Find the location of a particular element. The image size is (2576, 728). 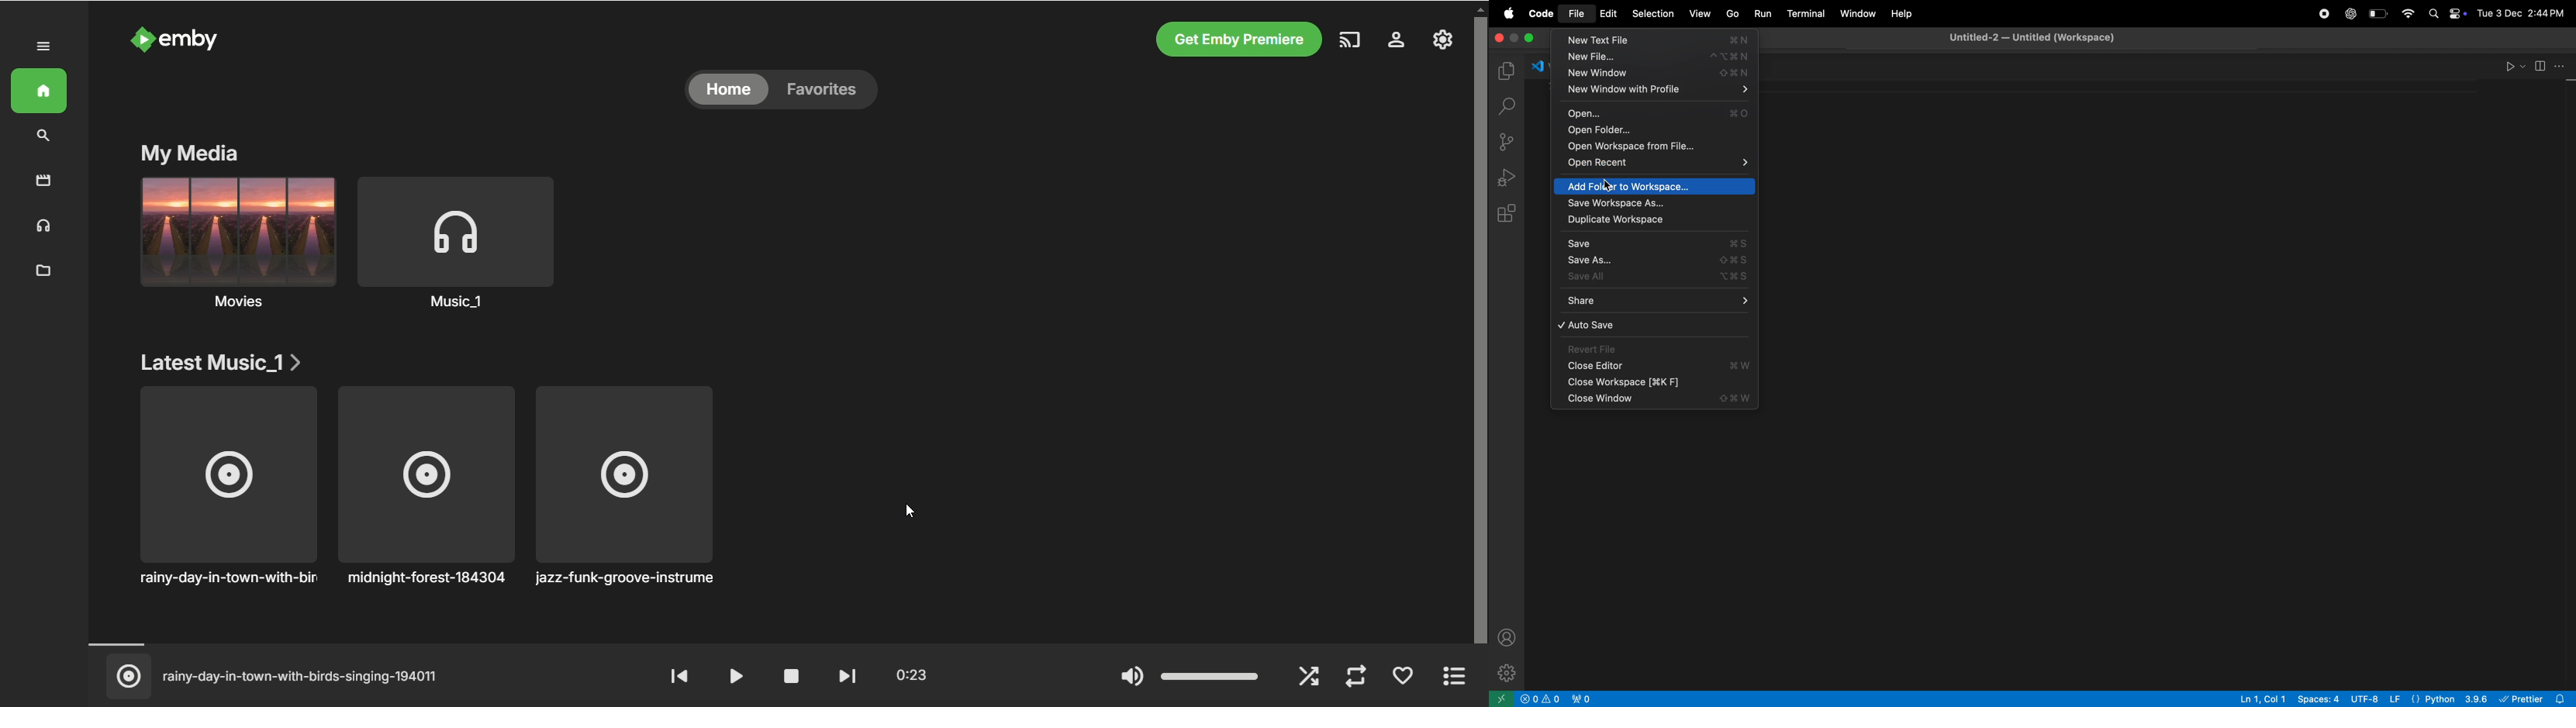

go is located at coordinates (1731, 13).